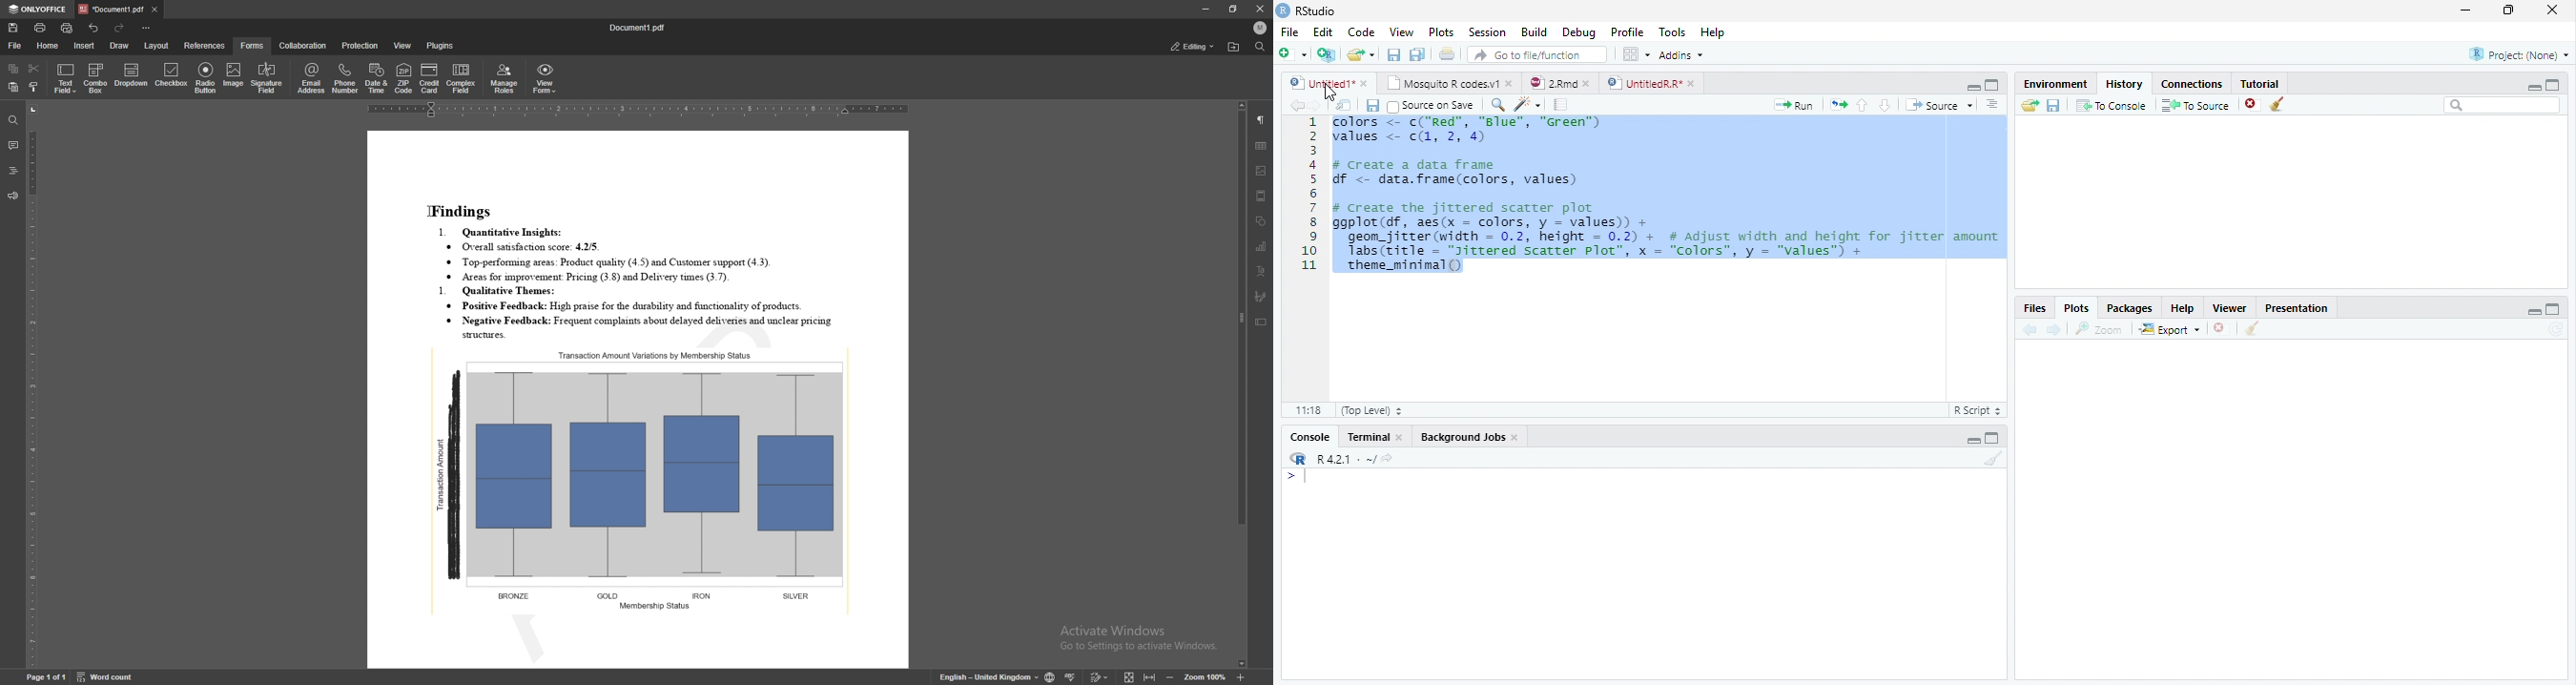 This screenshot has width=2576, height=700. Describe the element at coordinates (13, 171) in the screenshot. I see `heading` at that location.